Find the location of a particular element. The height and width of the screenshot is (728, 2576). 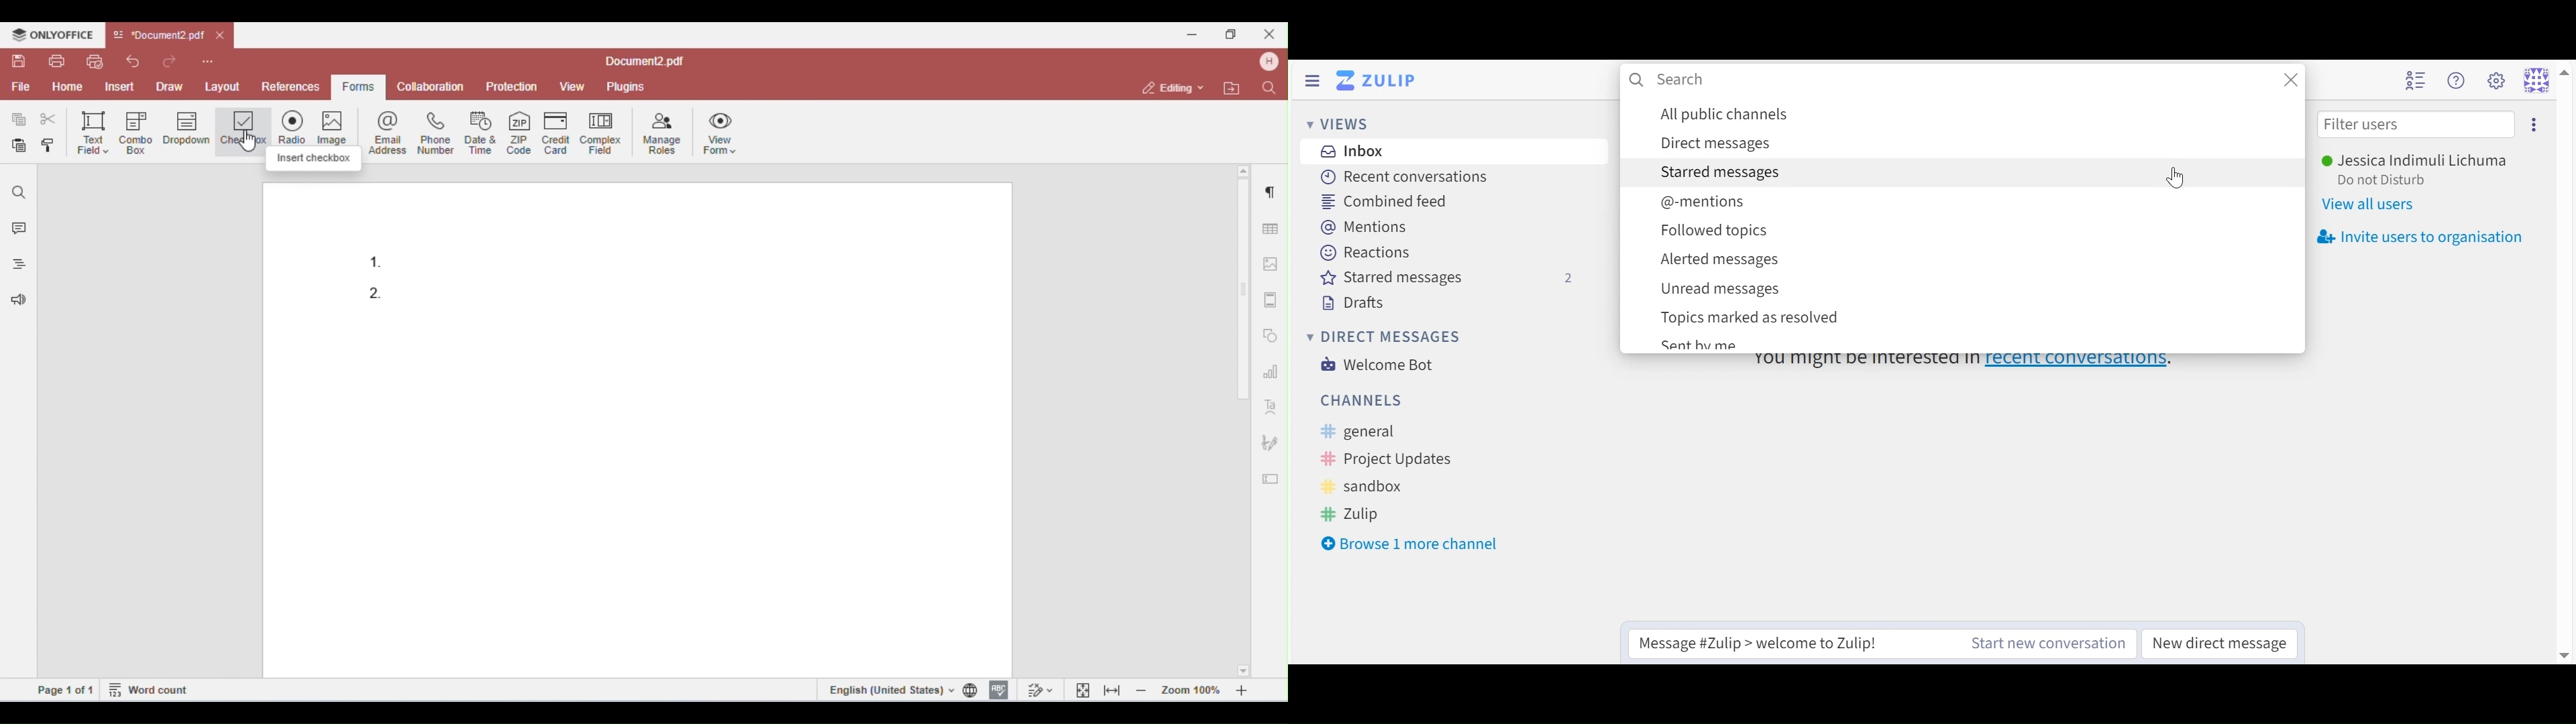

Hide Sidebar is located at coordinates (1311, 80).